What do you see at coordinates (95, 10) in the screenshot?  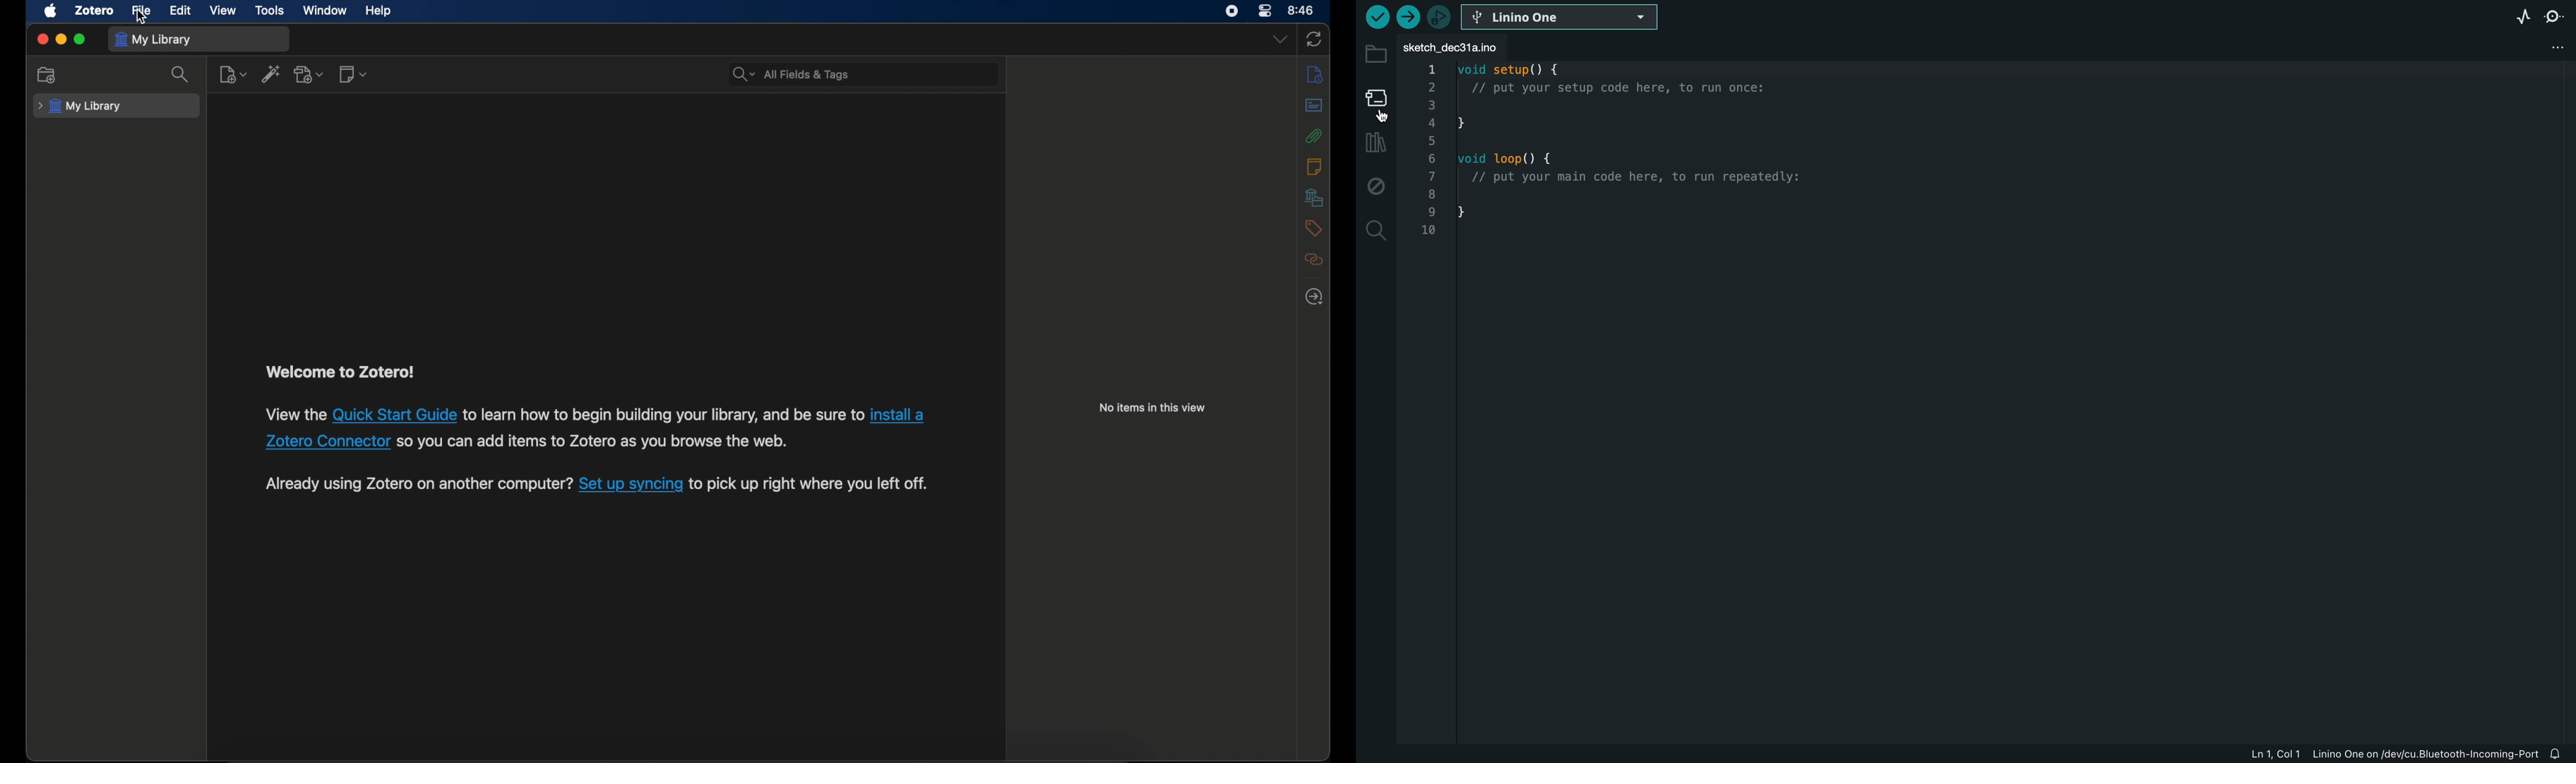 I see `zotero` at bounding box center [95, 10].